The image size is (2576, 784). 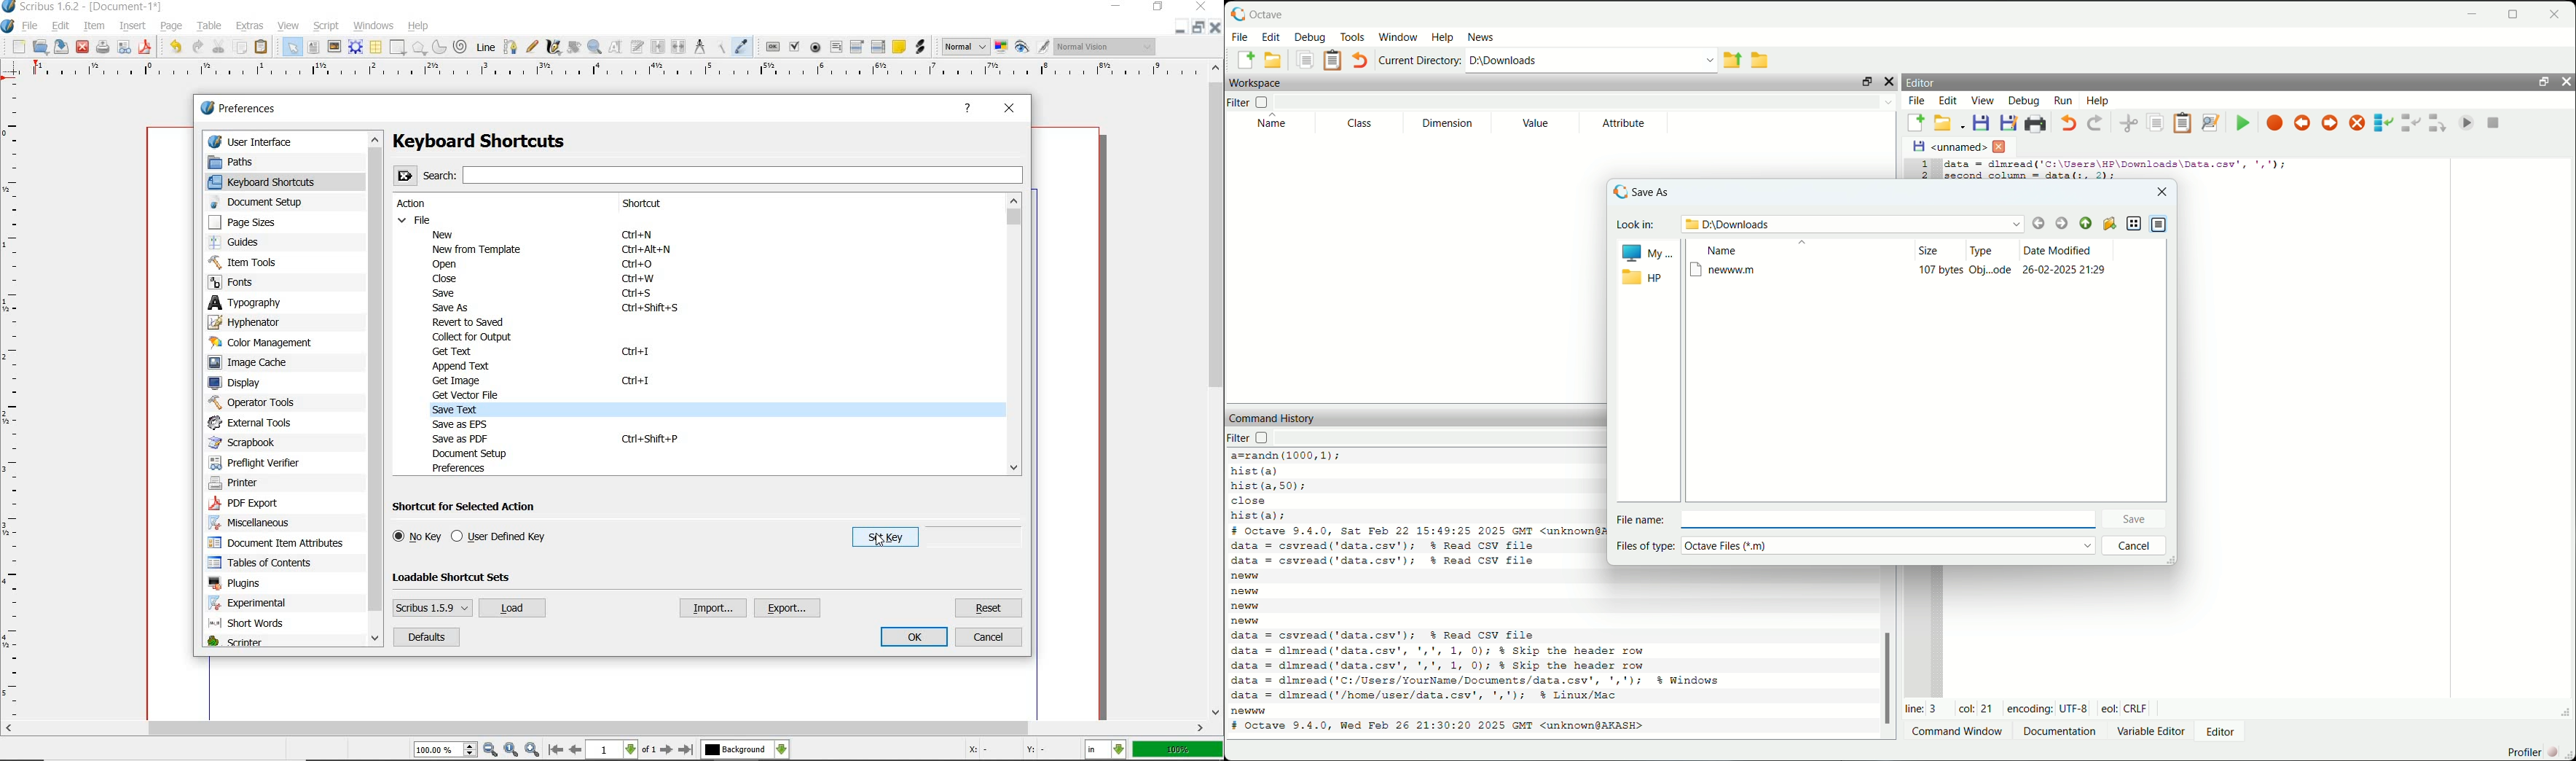 I want to click on code to read csv, so click(x=1523, y=665).